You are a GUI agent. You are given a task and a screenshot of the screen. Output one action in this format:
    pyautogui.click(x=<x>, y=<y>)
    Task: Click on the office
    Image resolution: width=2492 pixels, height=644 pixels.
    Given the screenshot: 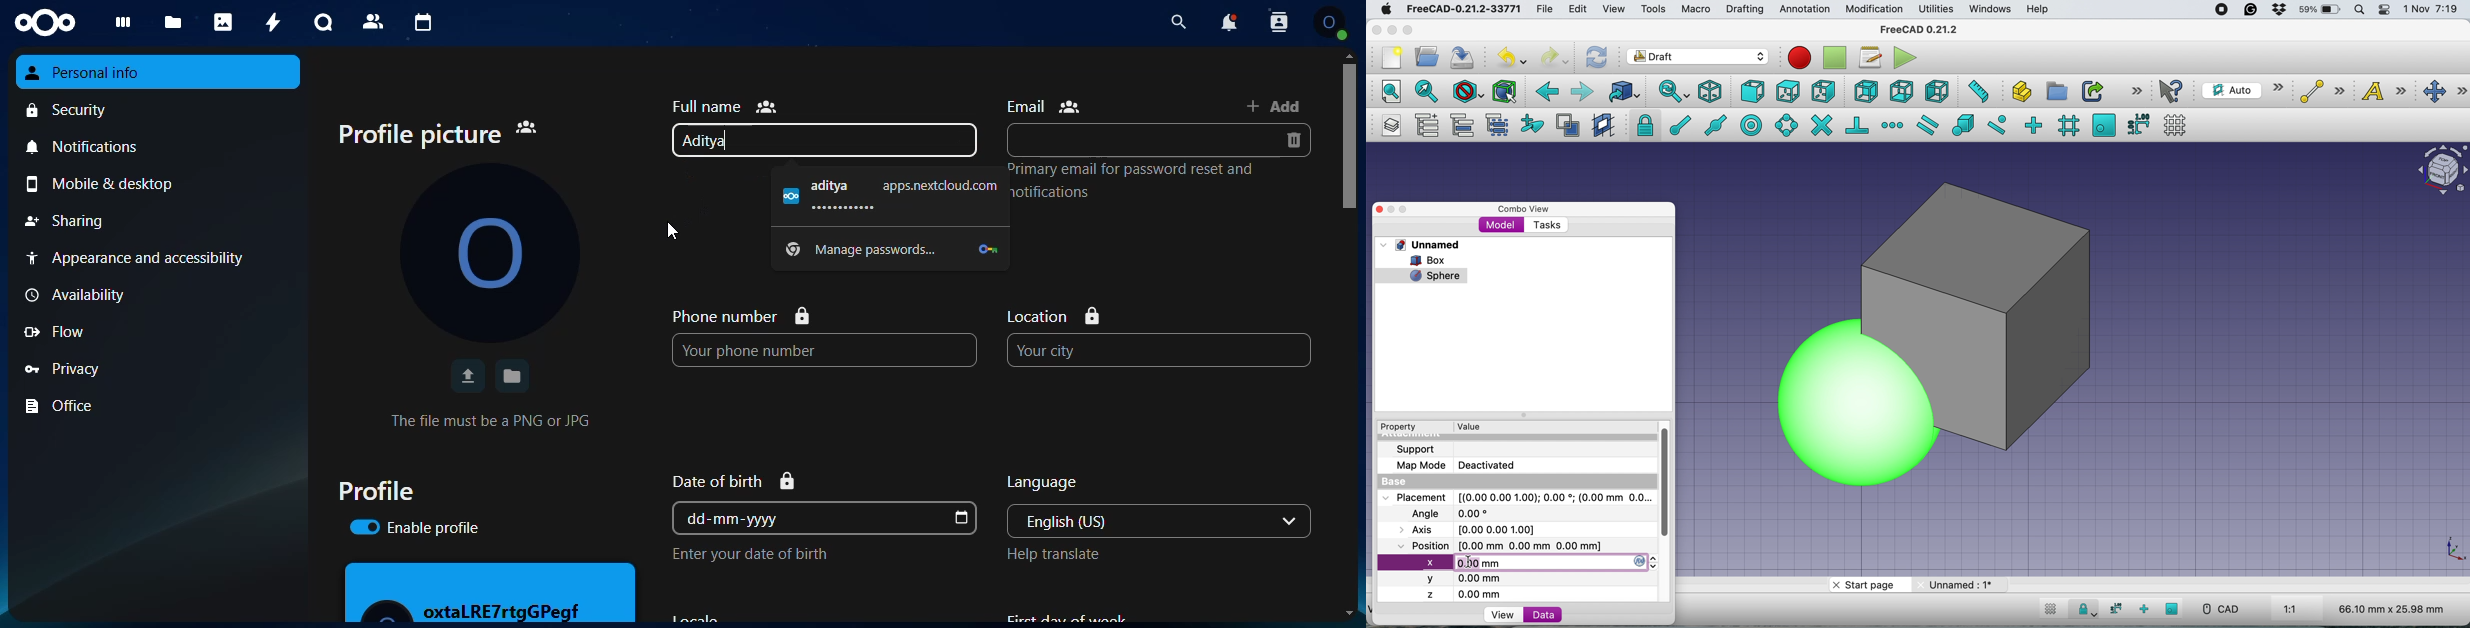 What is the action you would take?
    pyautogui.click(x=160, y=406)
    